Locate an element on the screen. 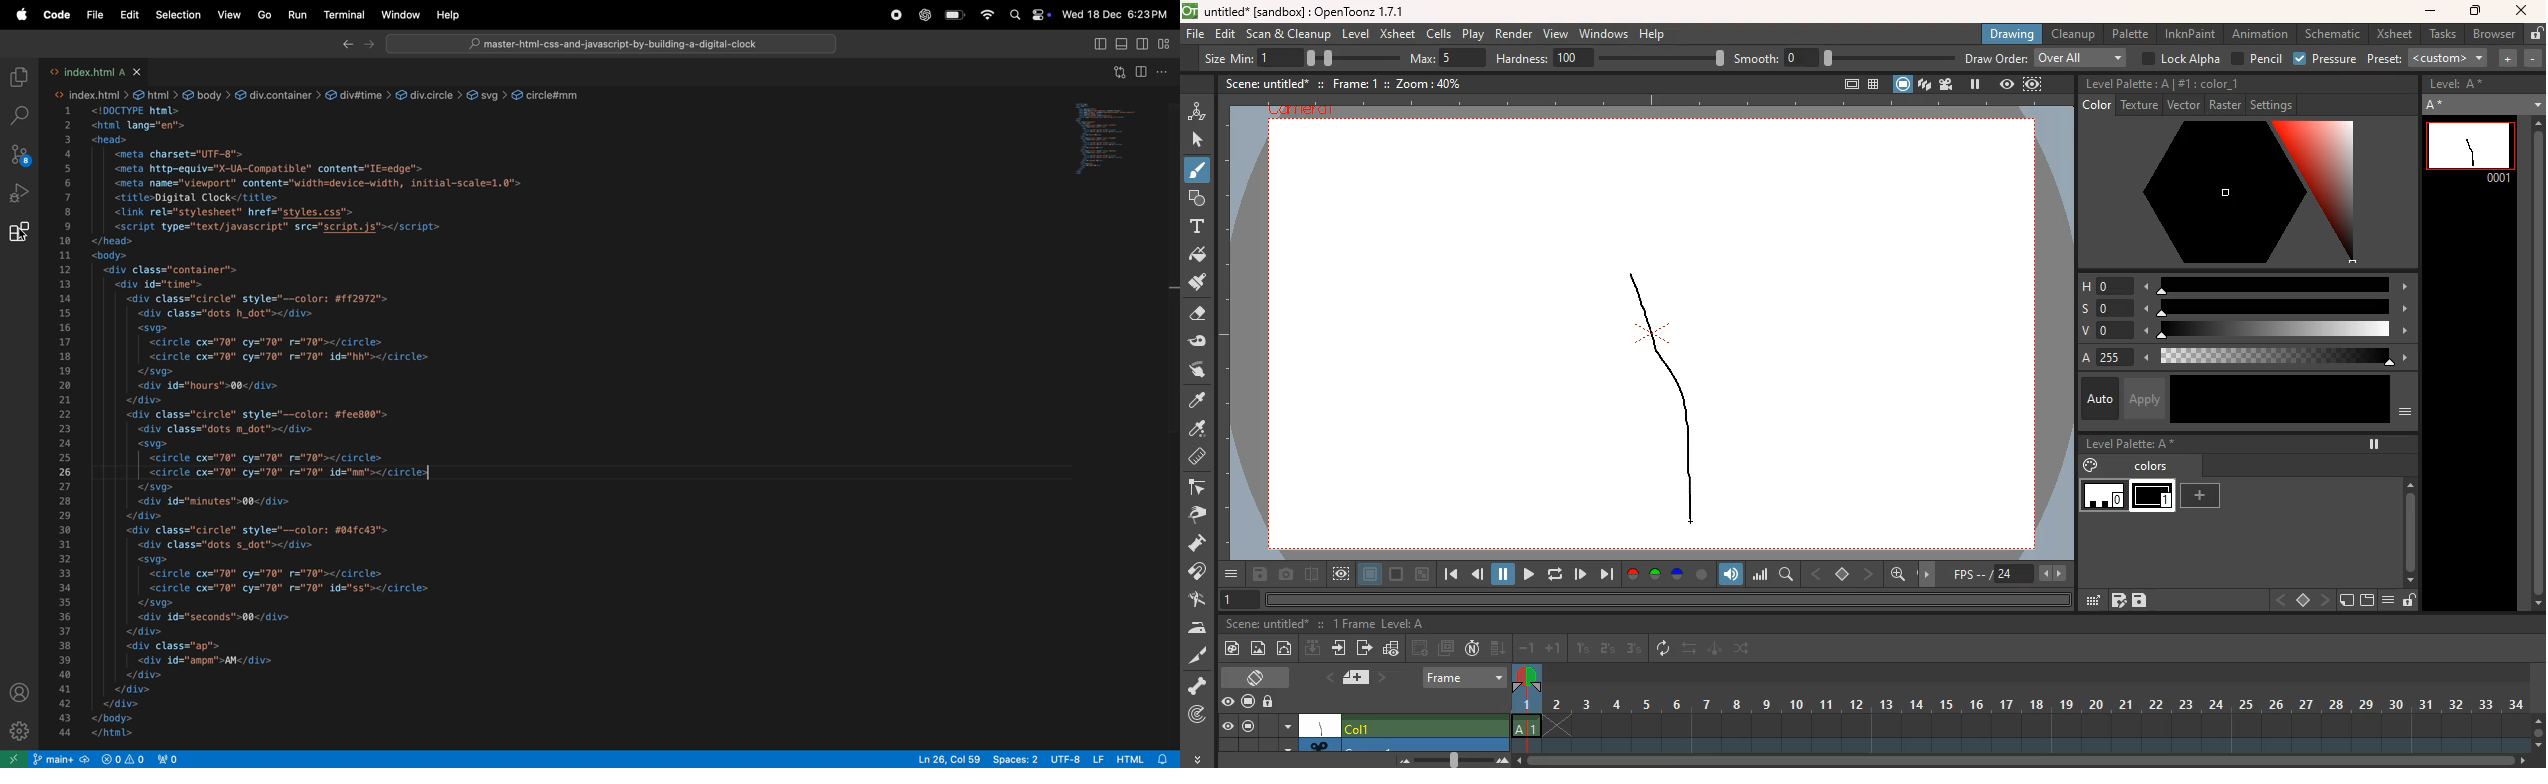 The height and width of the screenshot is (784, 2548). 1 is located at coordinates (1241, 599).